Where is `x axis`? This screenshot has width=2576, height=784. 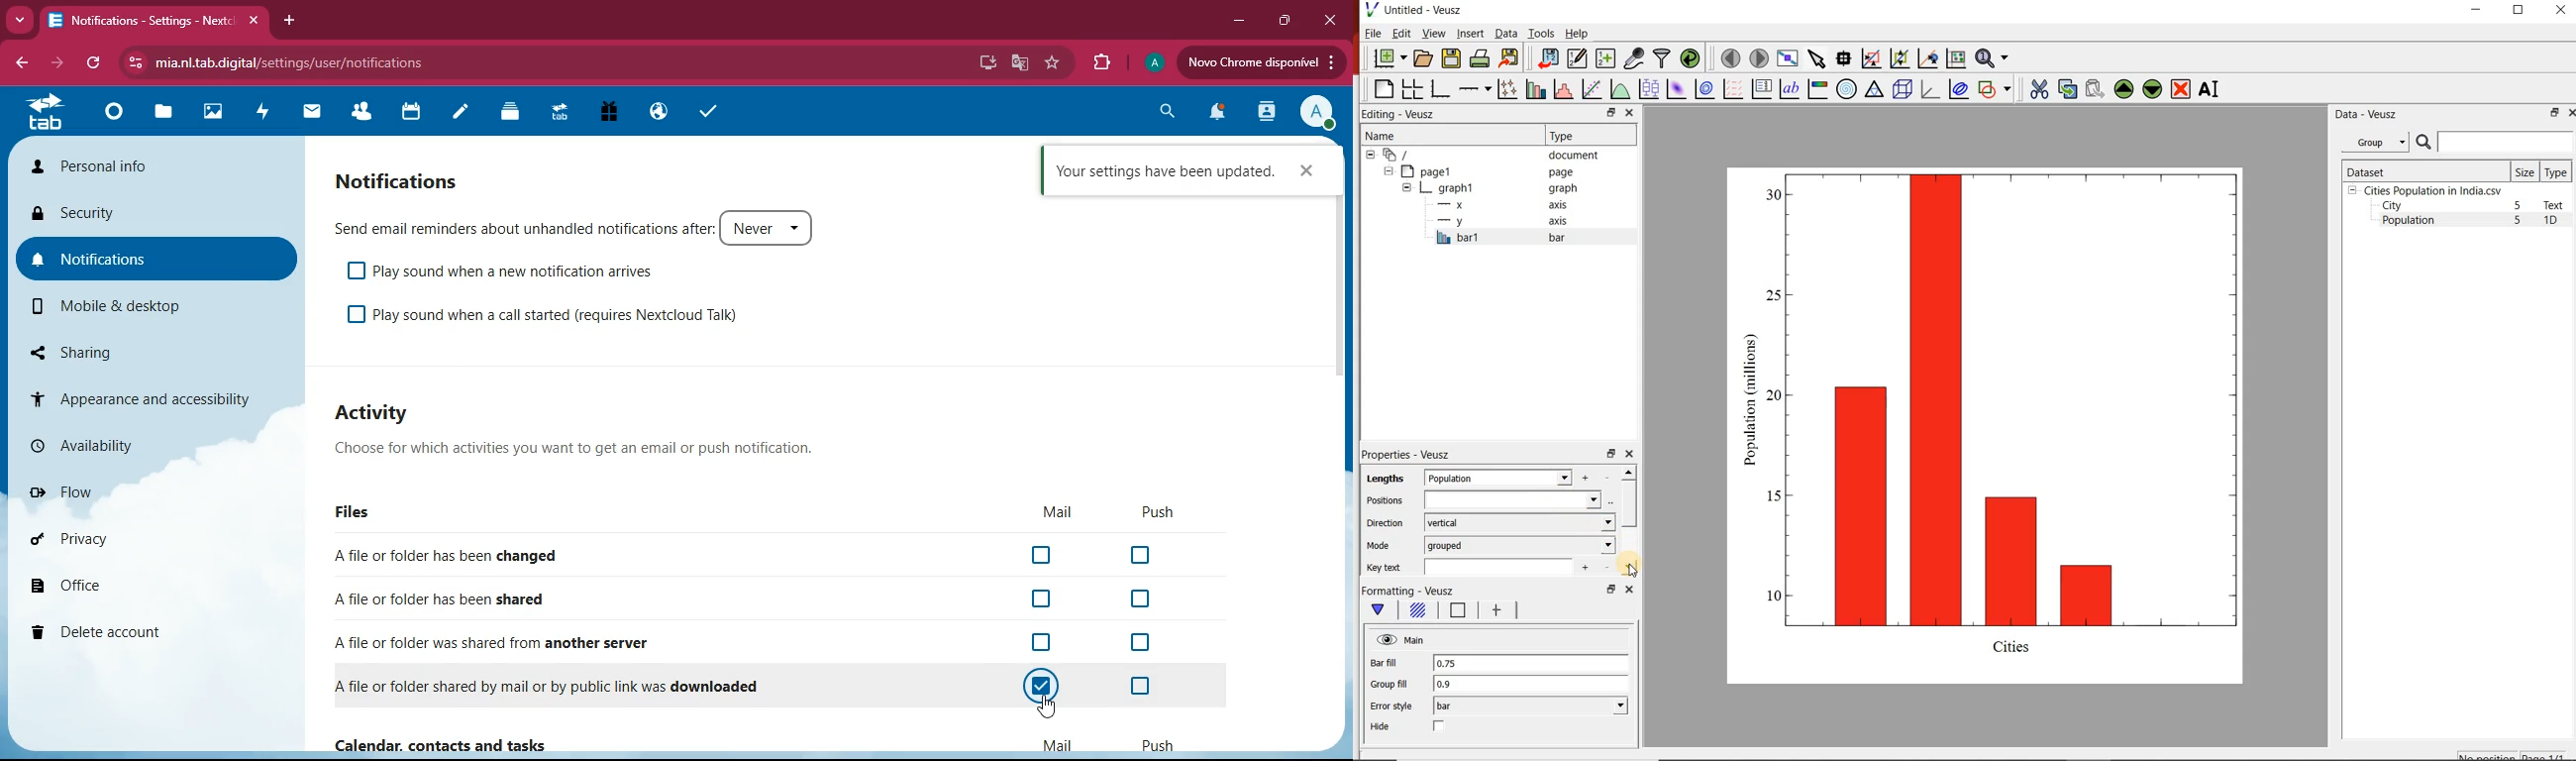 x axis is located at coordinates (1504, 205).